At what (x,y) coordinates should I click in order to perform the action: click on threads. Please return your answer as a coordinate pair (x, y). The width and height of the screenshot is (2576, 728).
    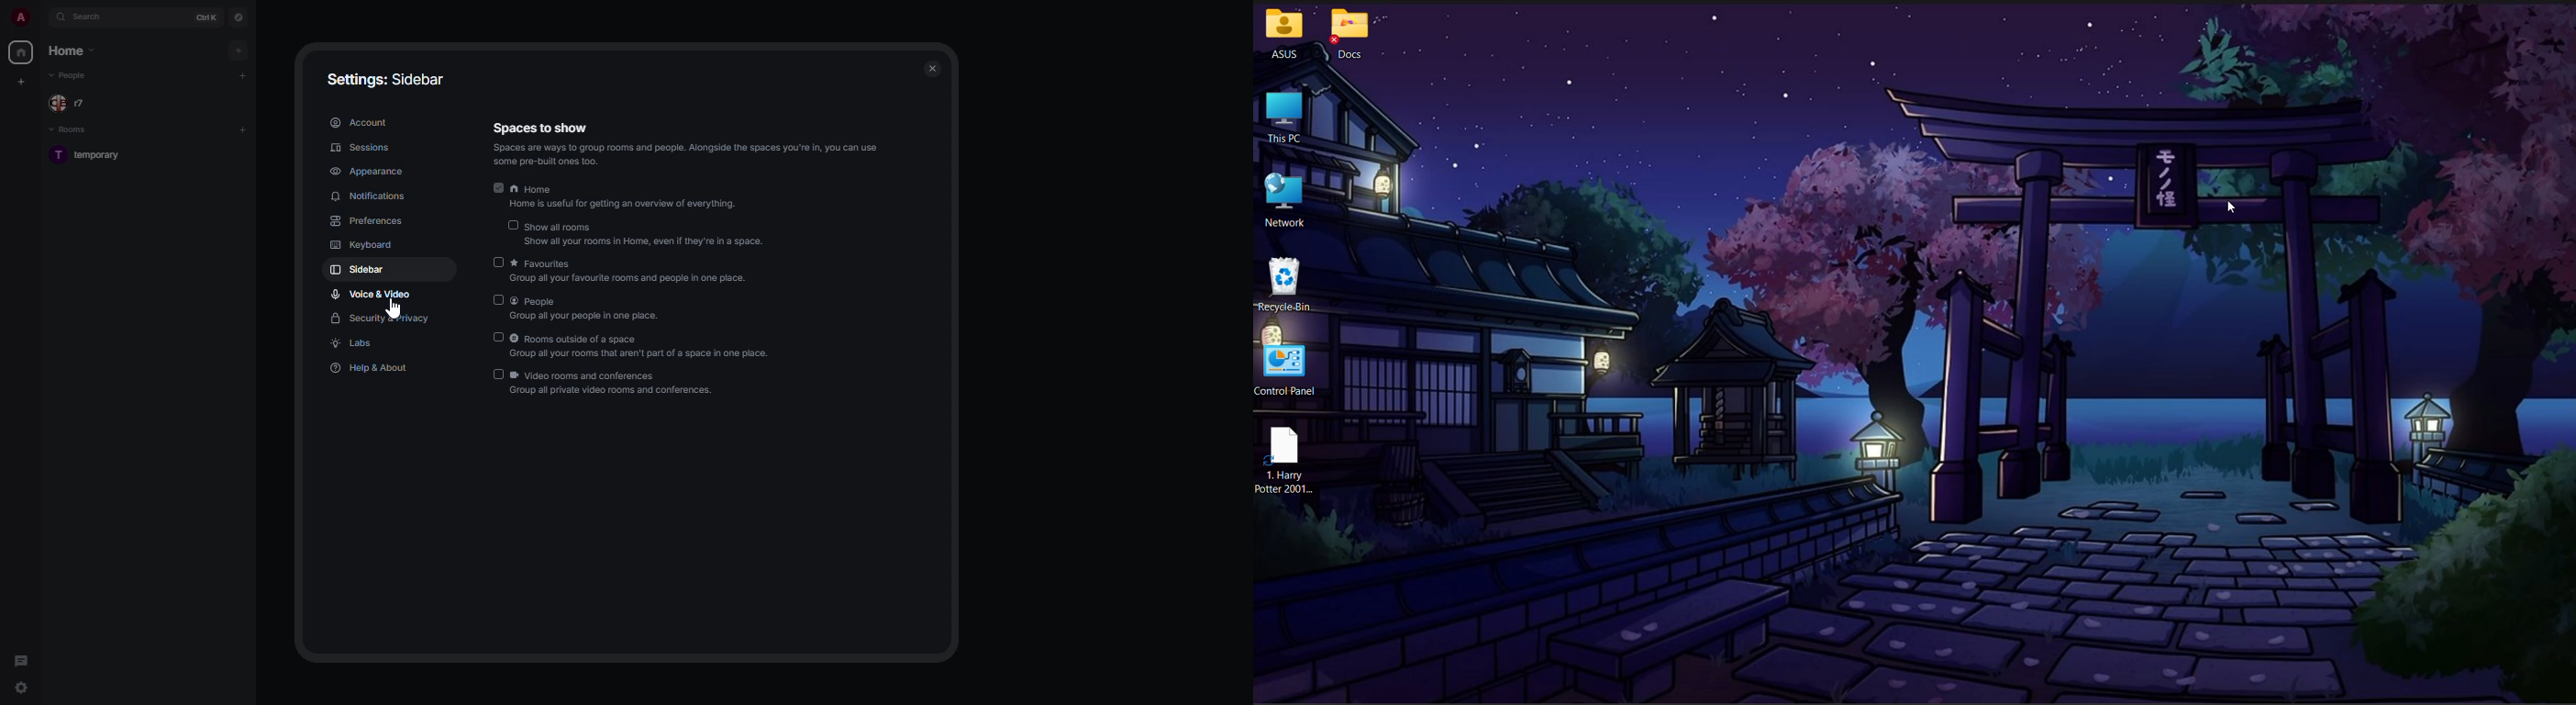
    Looking at the image, I should click on (22, 659).